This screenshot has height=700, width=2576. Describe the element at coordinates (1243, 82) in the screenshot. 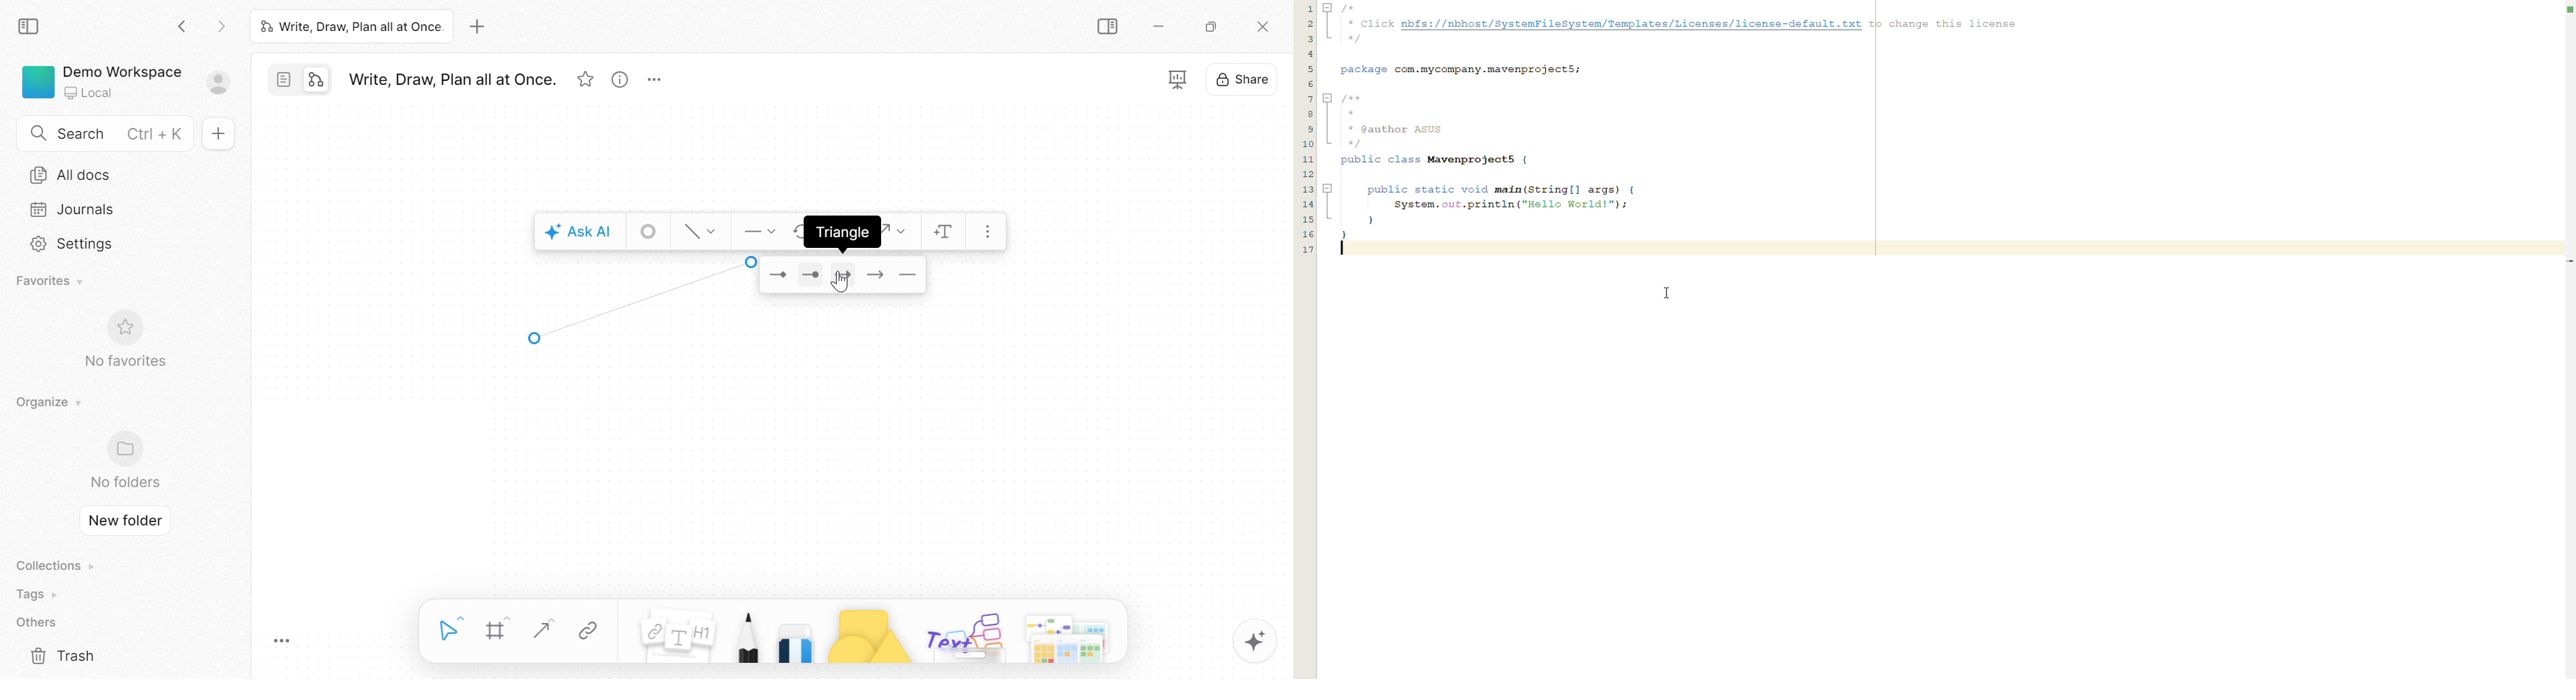

I see `Share` at that location.